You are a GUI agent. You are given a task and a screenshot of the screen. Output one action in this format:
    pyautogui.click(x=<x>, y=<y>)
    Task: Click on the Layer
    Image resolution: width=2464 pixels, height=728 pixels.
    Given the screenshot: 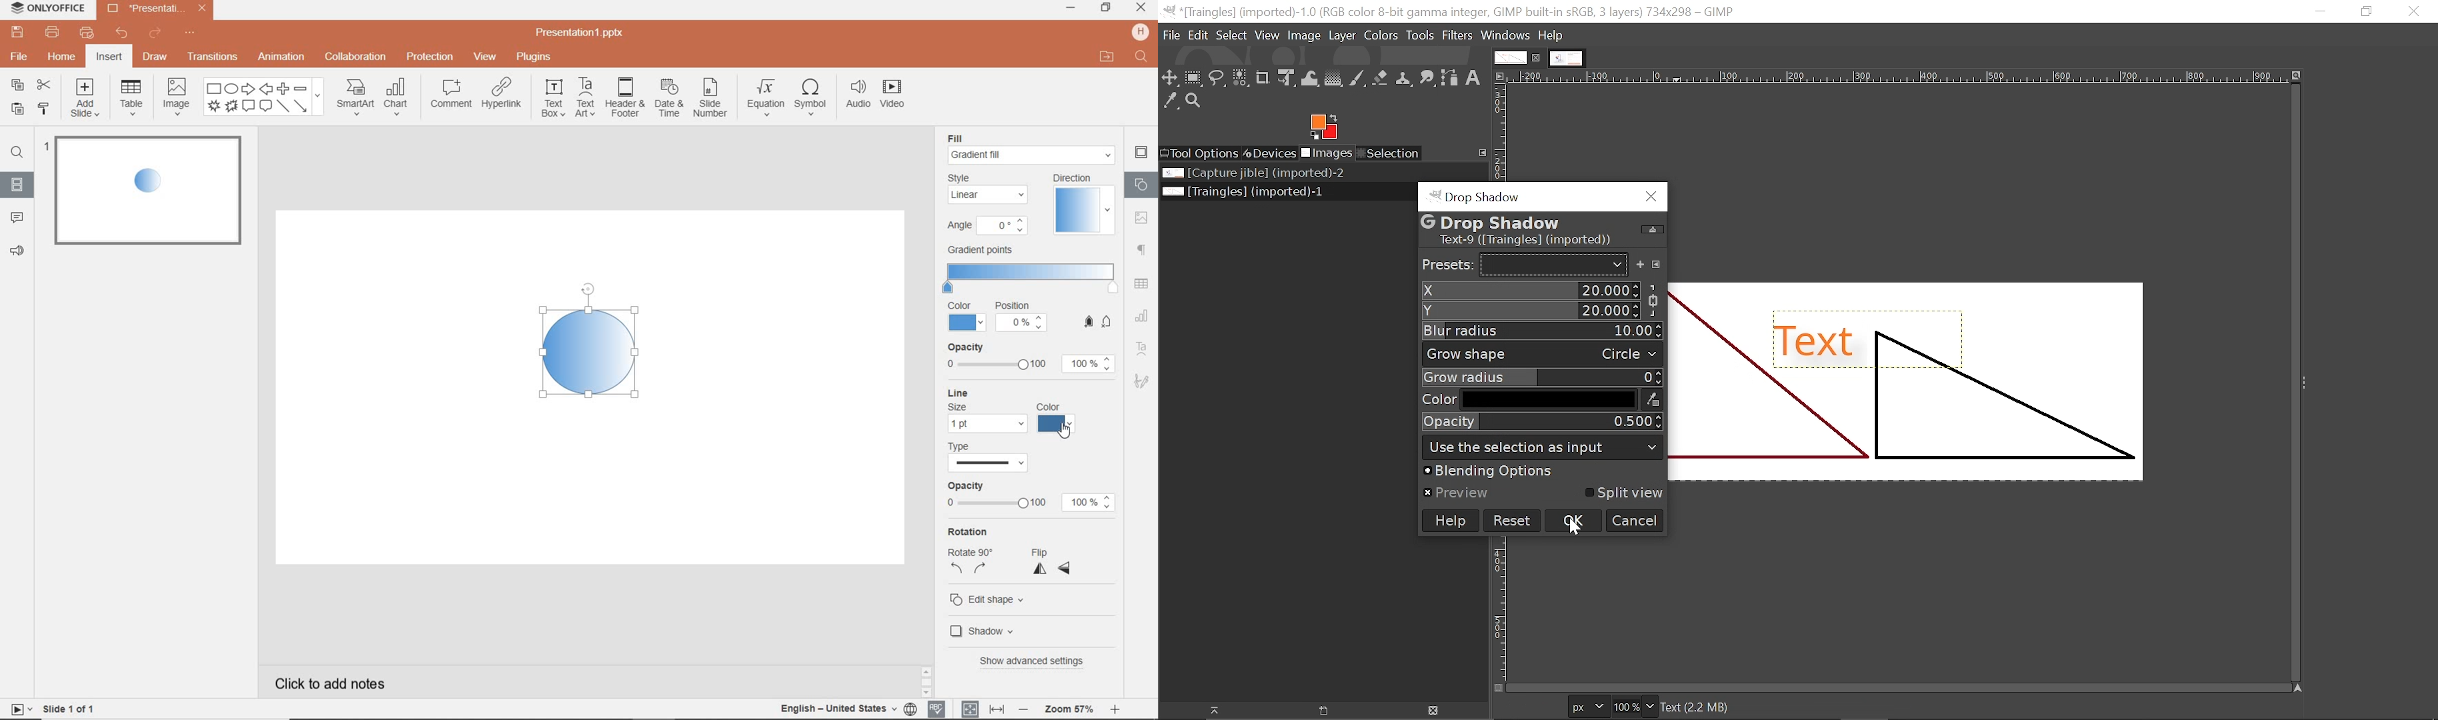 What is the action you would take?
    pyautogui.click(x=1342, y=36)
    